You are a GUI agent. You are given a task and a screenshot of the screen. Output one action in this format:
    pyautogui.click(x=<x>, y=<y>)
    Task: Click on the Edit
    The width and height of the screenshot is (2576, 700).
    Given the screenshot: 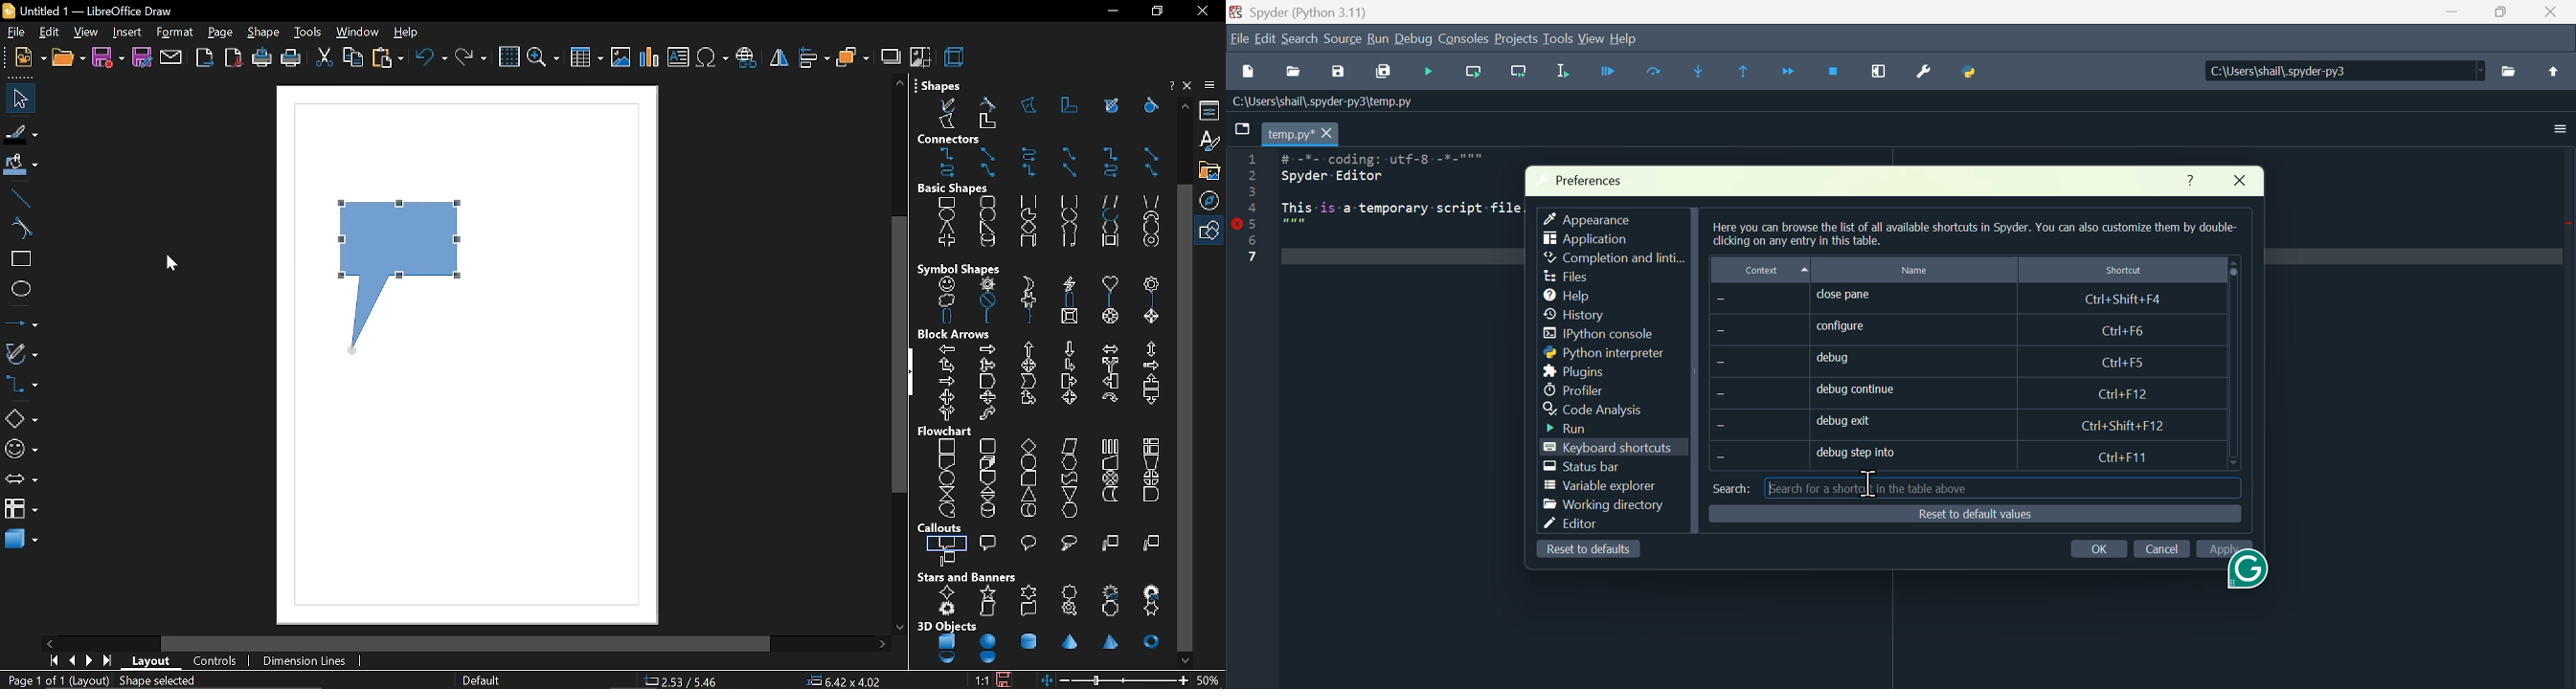 What is the action you would take?
    pyautogui.click(x=1264, y=41)
    